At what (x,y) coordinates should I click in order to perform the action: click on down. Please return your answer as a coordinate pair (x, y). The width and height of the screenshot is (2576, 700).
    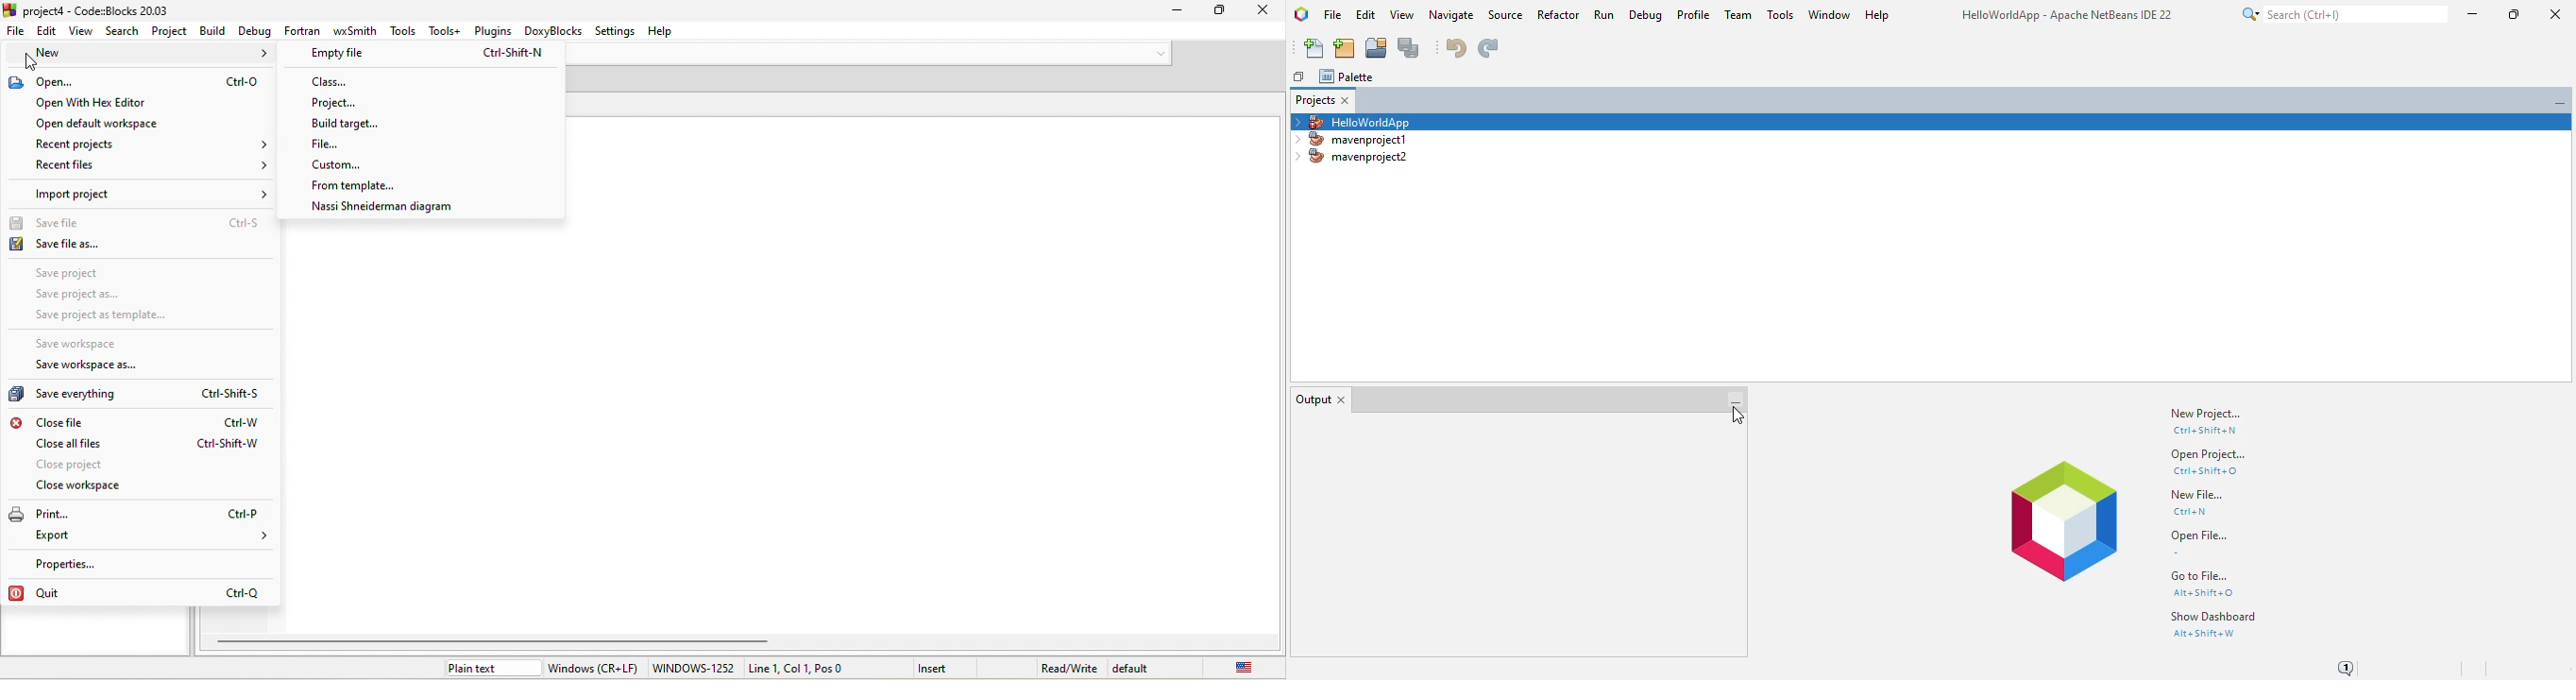
    Looking at the image, I should click on (1159, 53).